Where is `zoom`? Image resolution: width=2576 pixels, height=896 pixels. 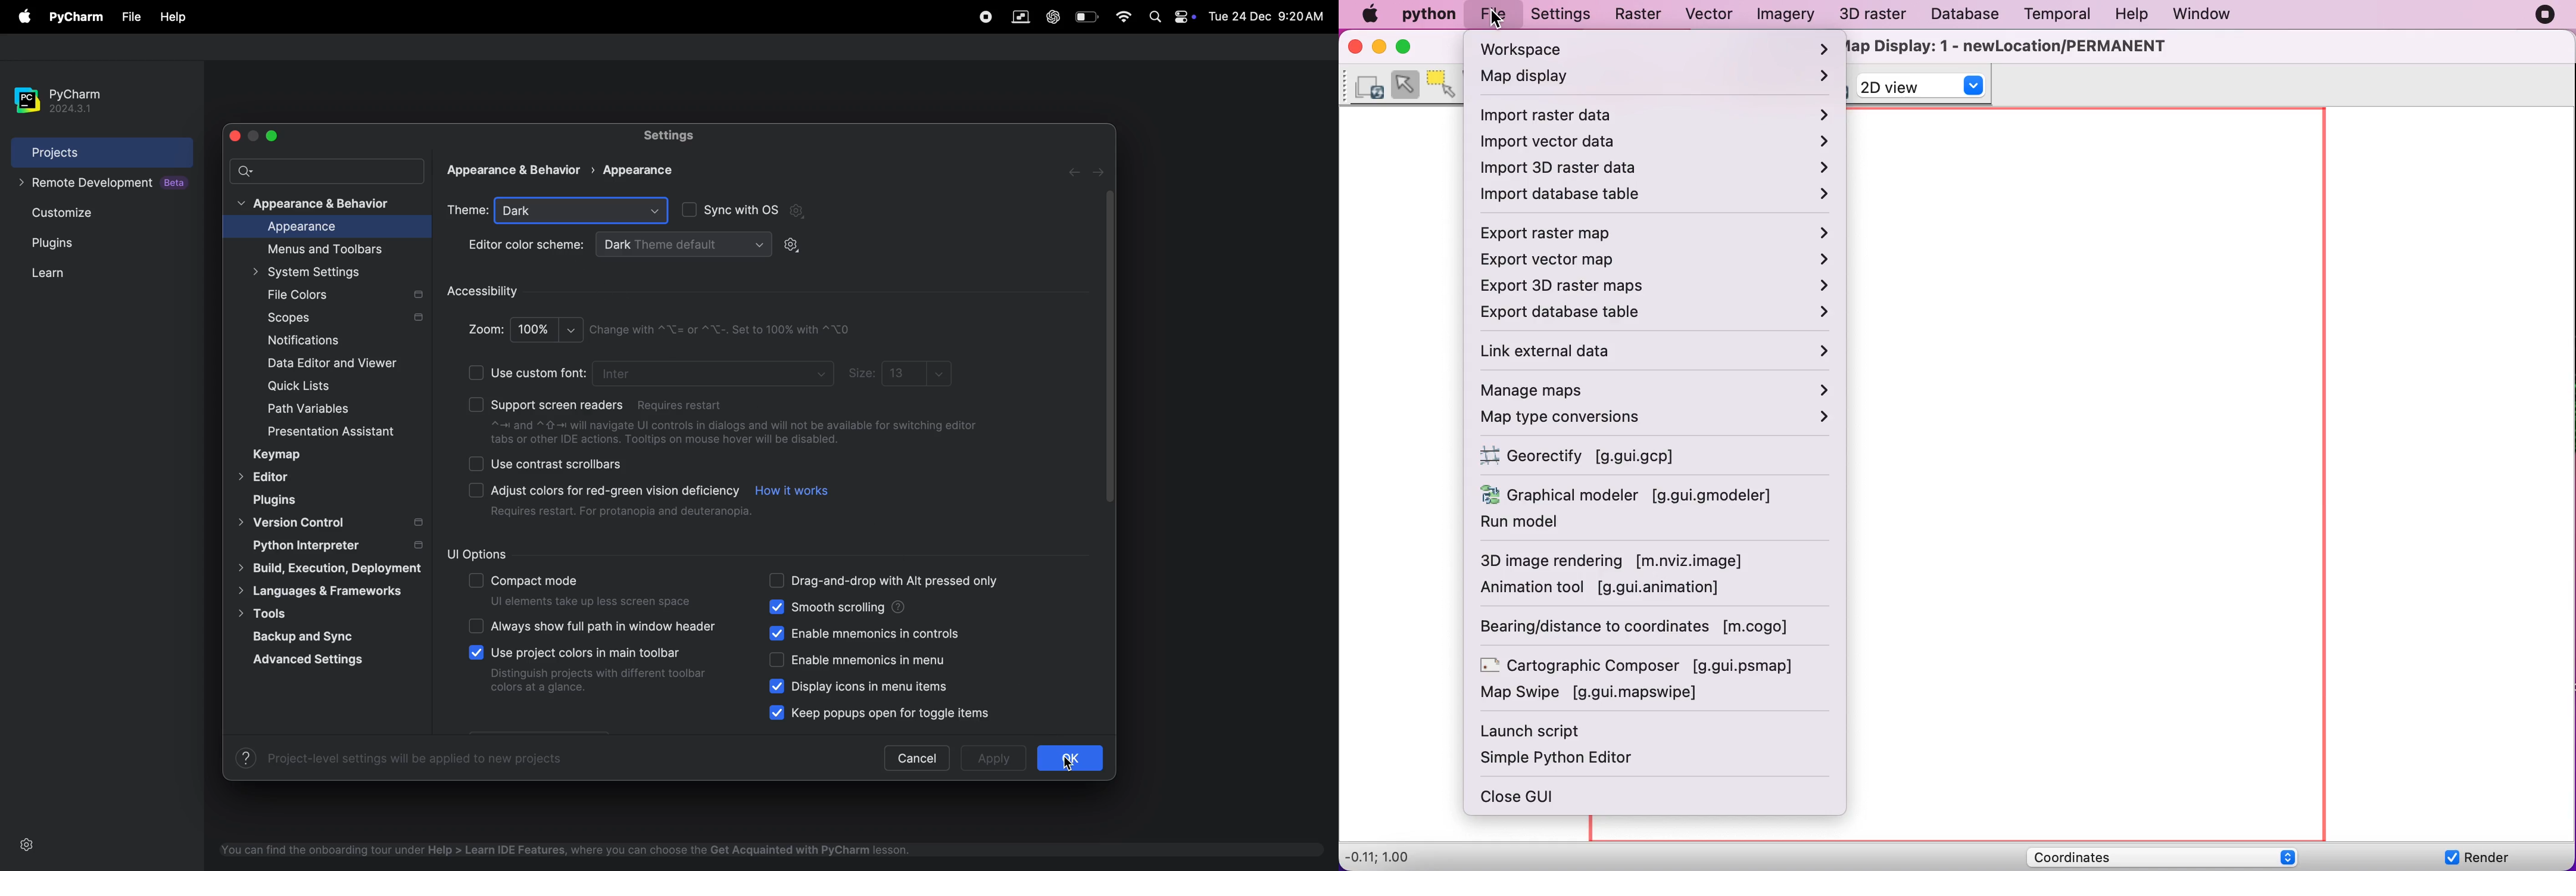 zoom is located at coordinates (485, 330).